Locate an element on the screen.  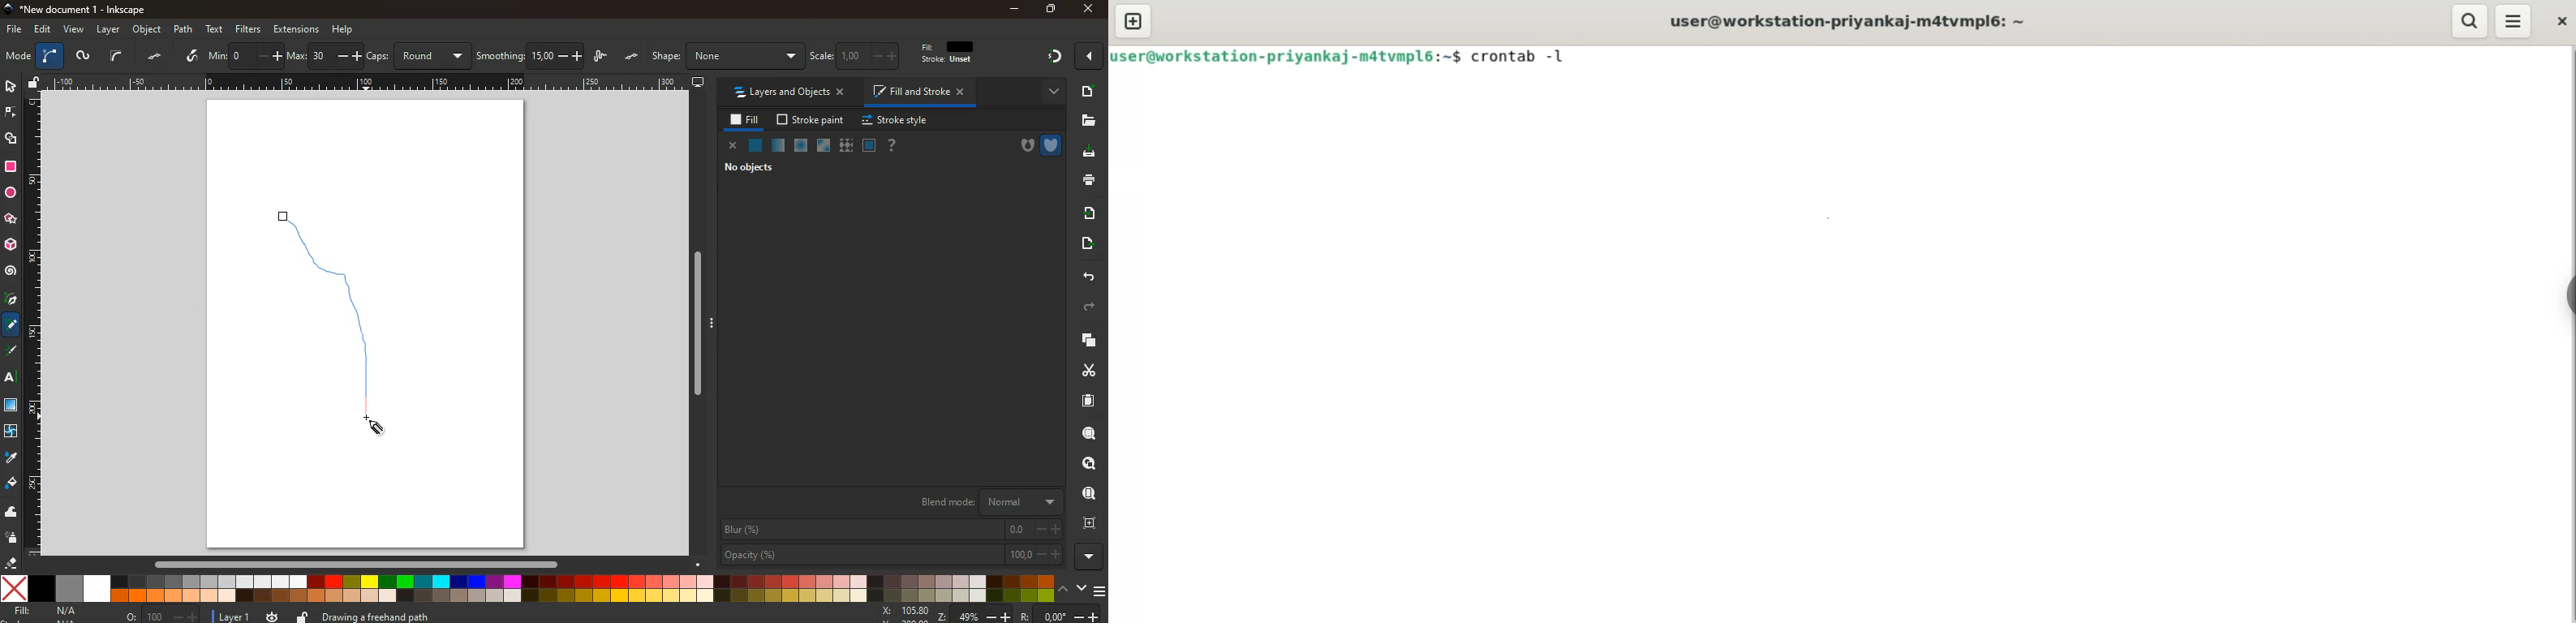
minimize is located at coordinates (1014, 10).